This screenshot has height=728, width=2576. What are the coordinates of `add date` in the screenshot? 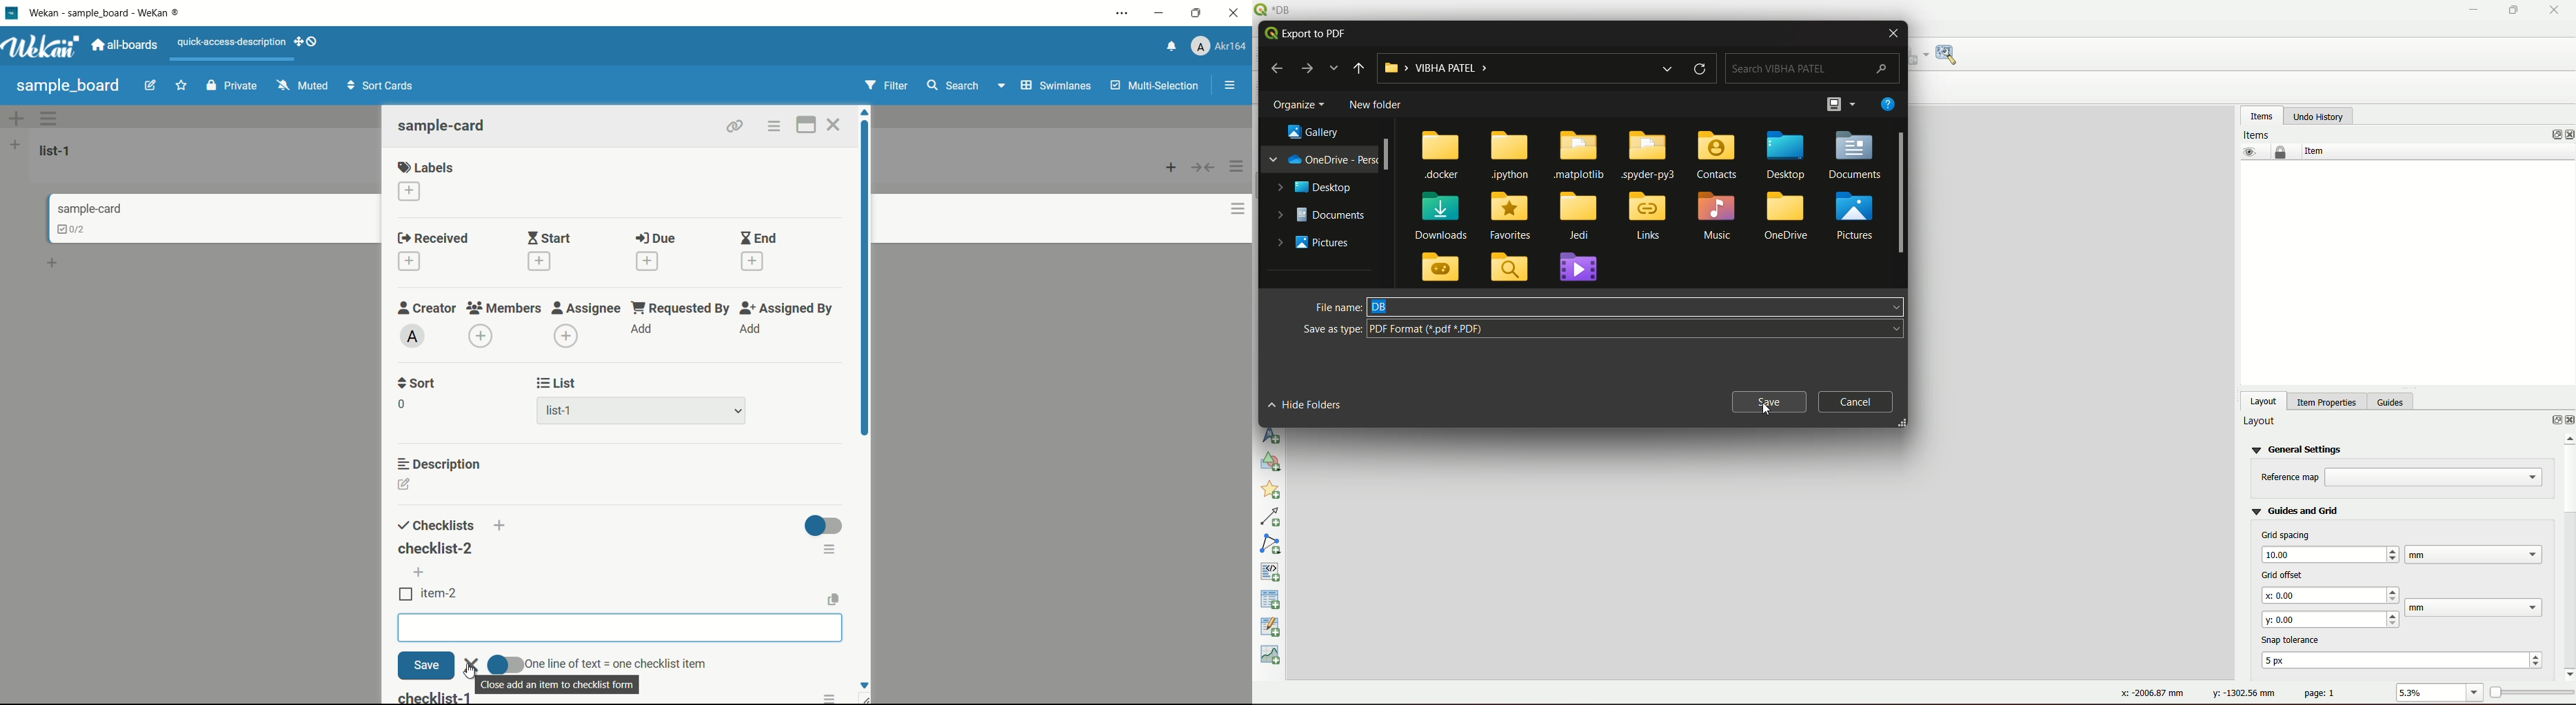 It's located at (753, 262).